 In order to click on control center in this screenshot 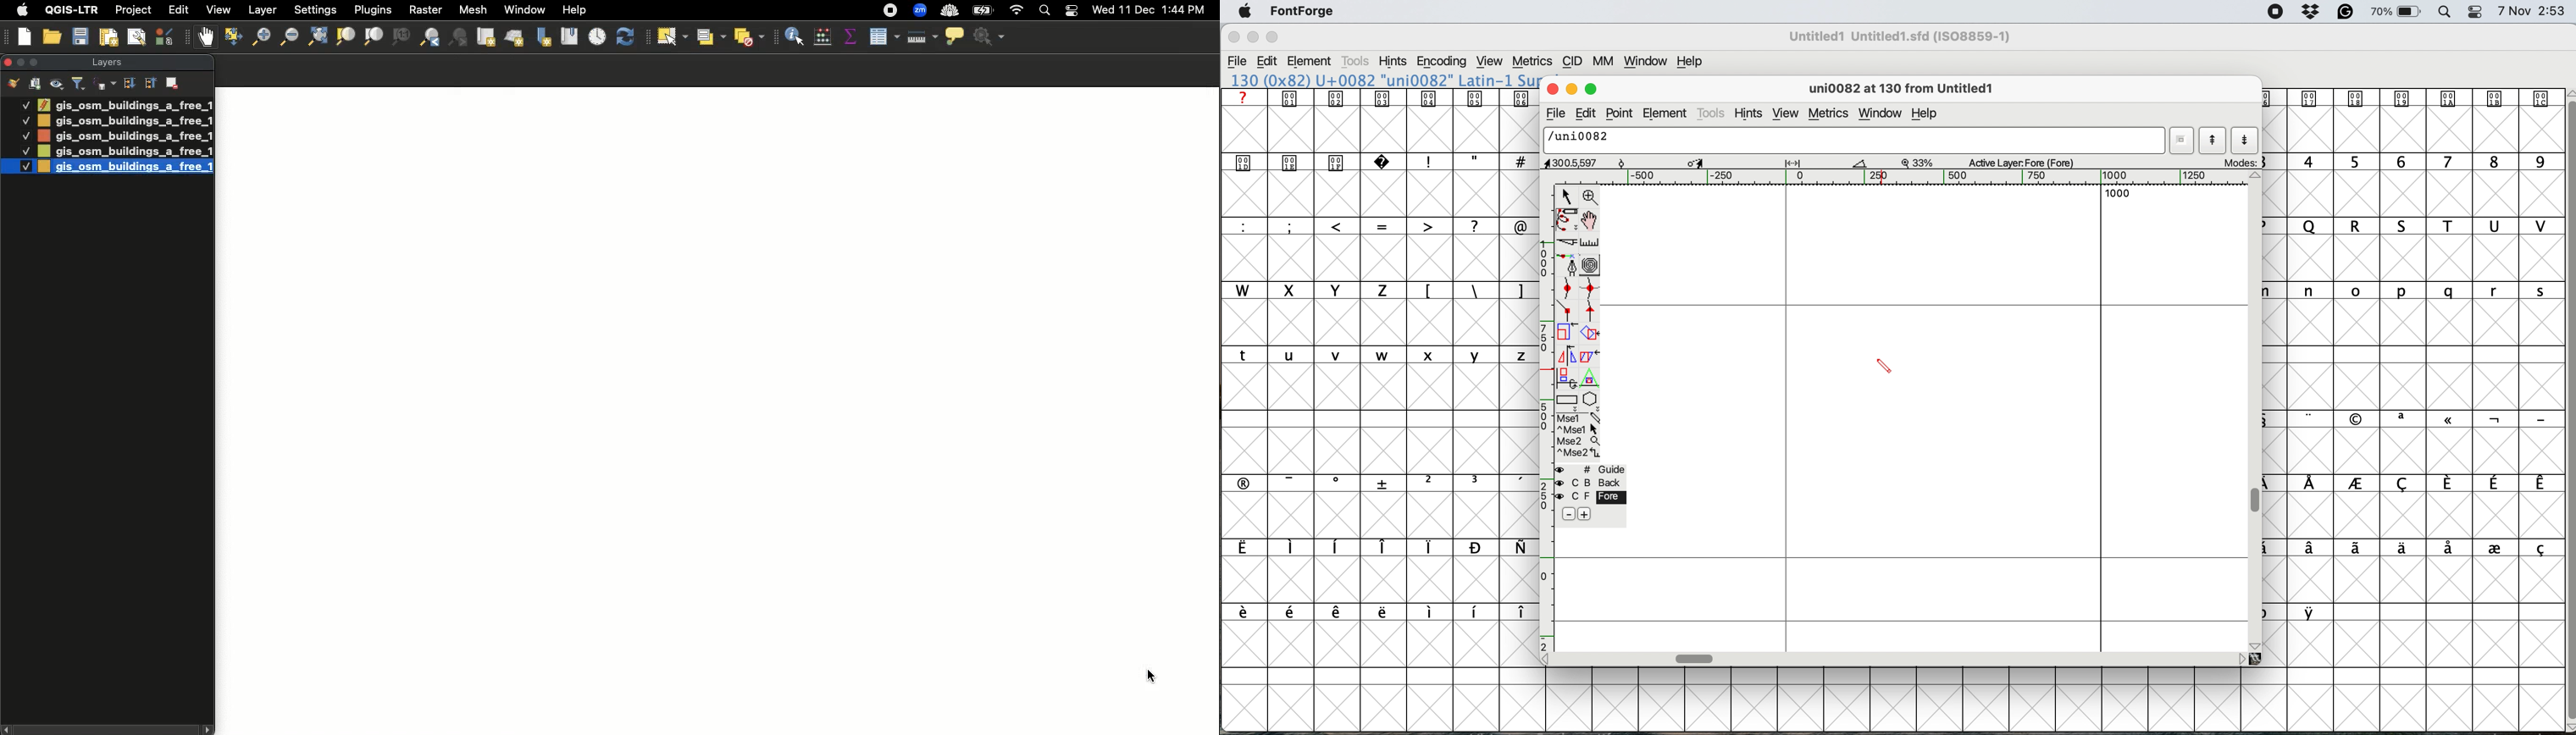, I will do `click(2479, 11)`.